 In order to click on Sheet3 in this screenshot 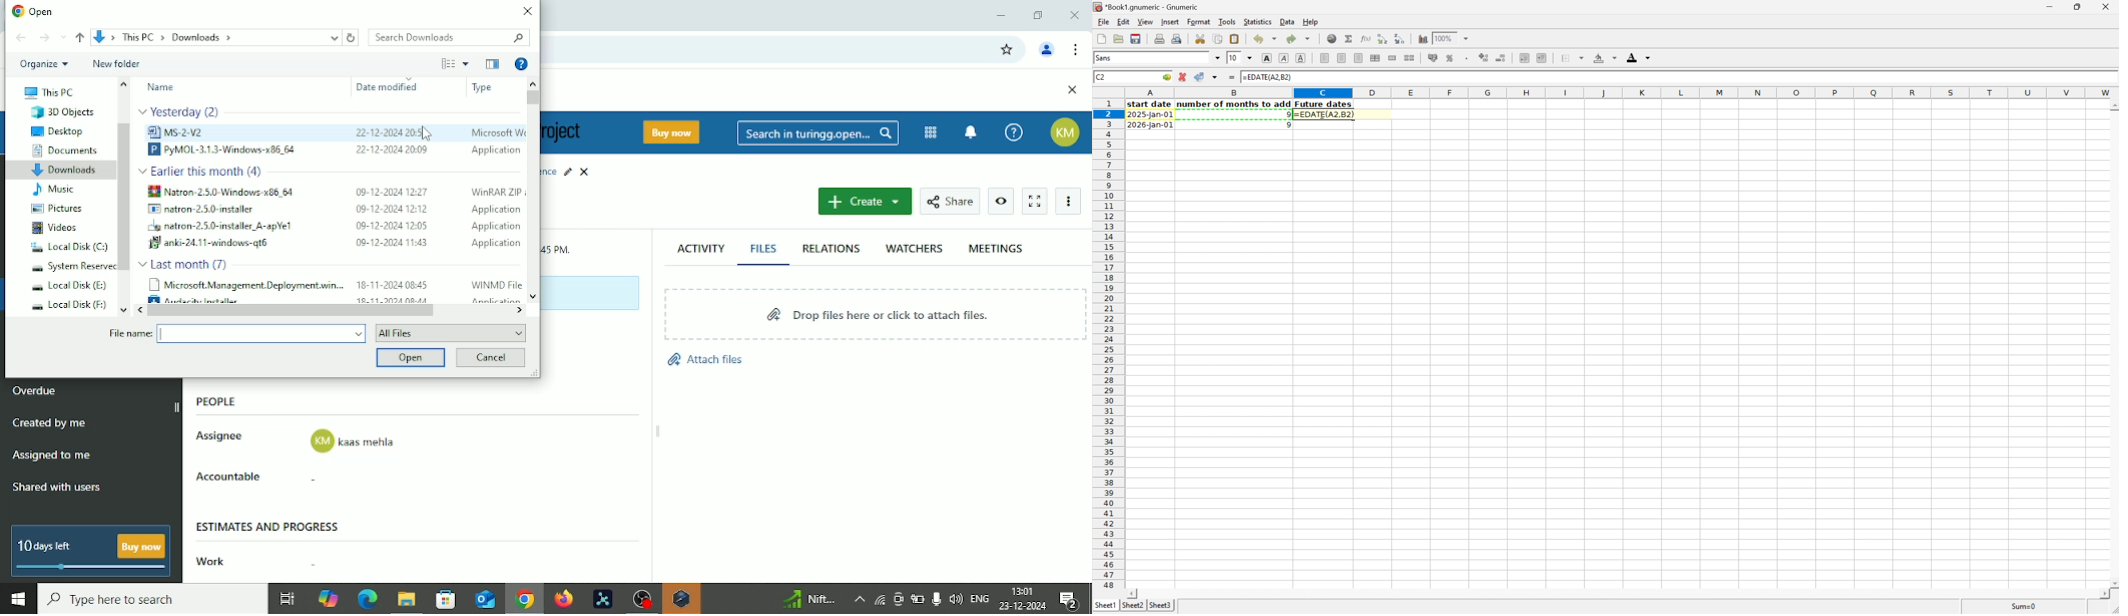, I will do `click(1162, 606)`.